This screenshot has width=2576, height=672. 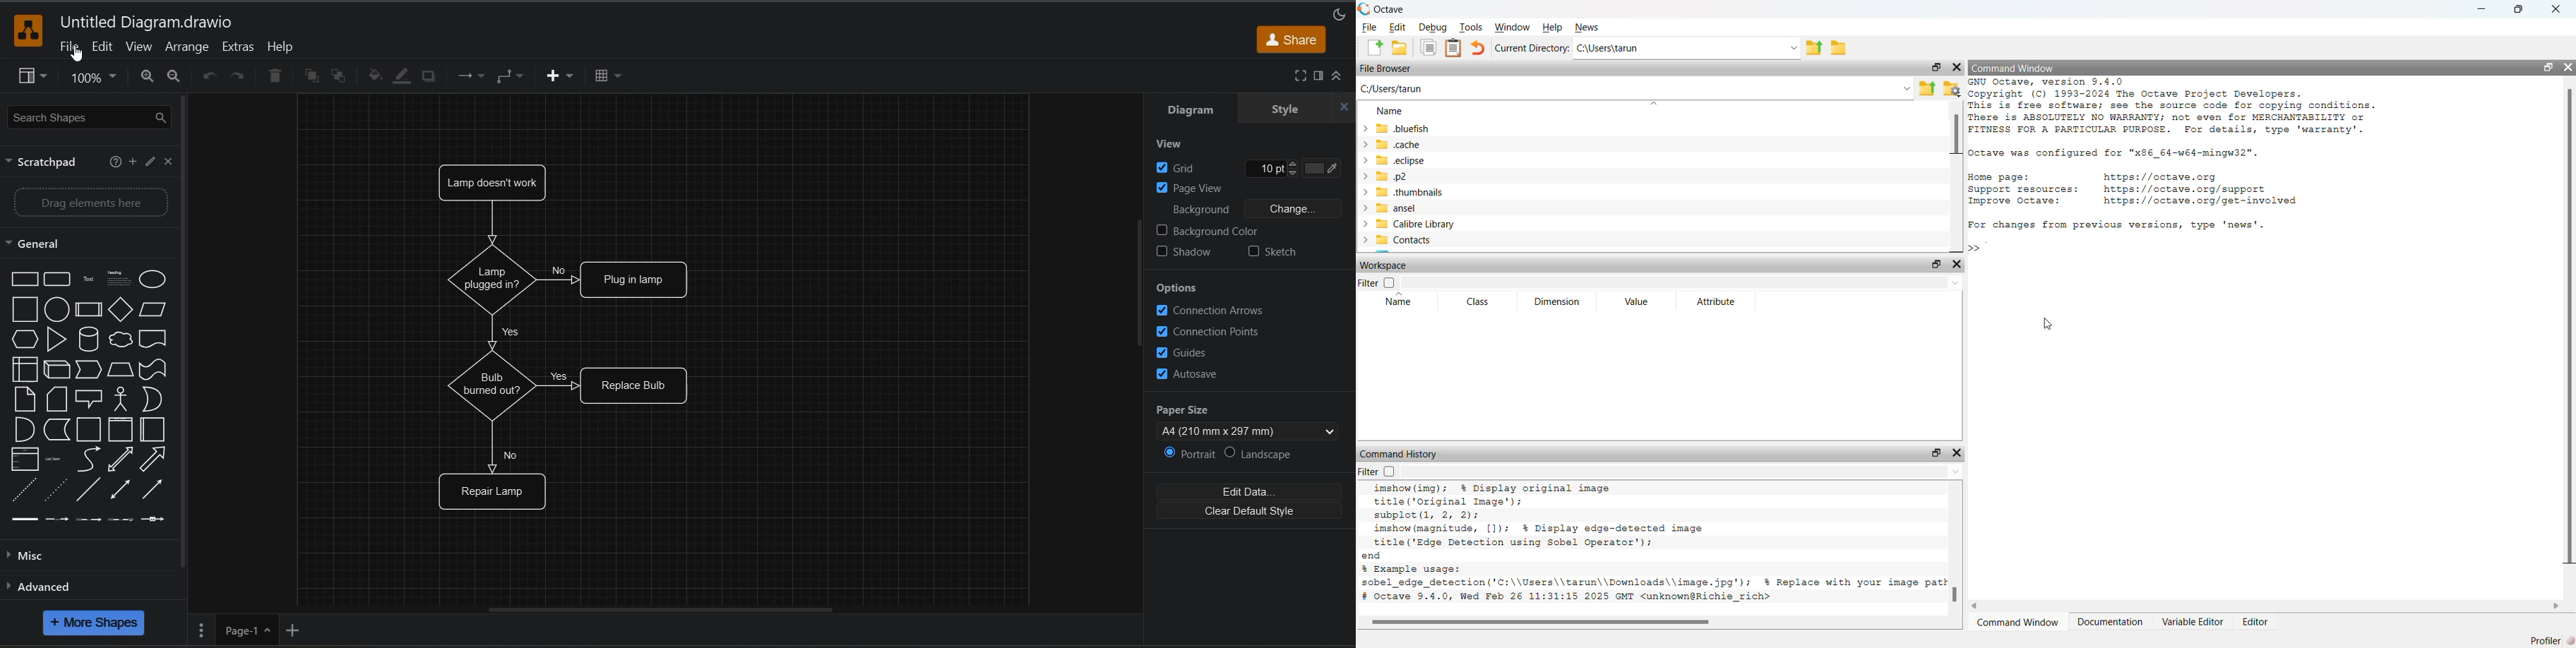 What do you see at coordinates (1248, 166) in the screenshot?
I see `grid` at bounding box center [1248, 166].